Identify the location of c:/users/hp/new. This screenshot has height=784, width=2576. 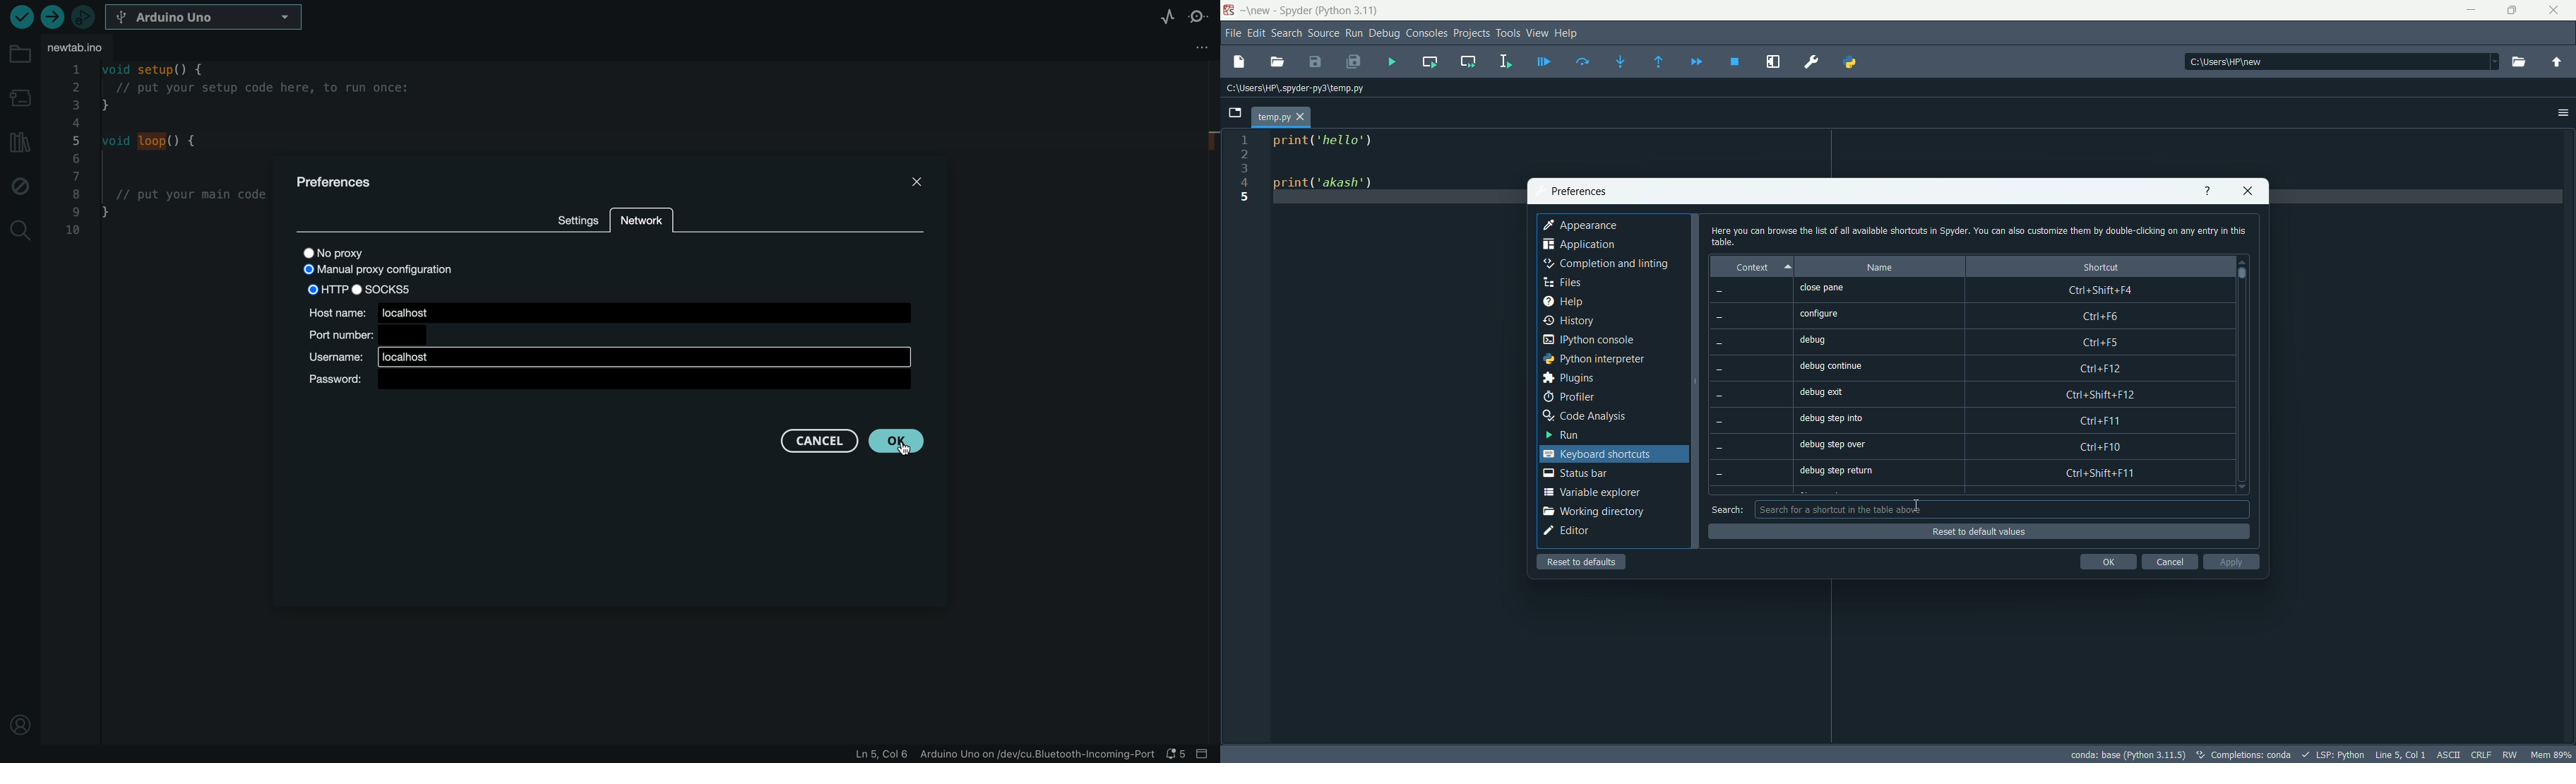
(2340, 61).